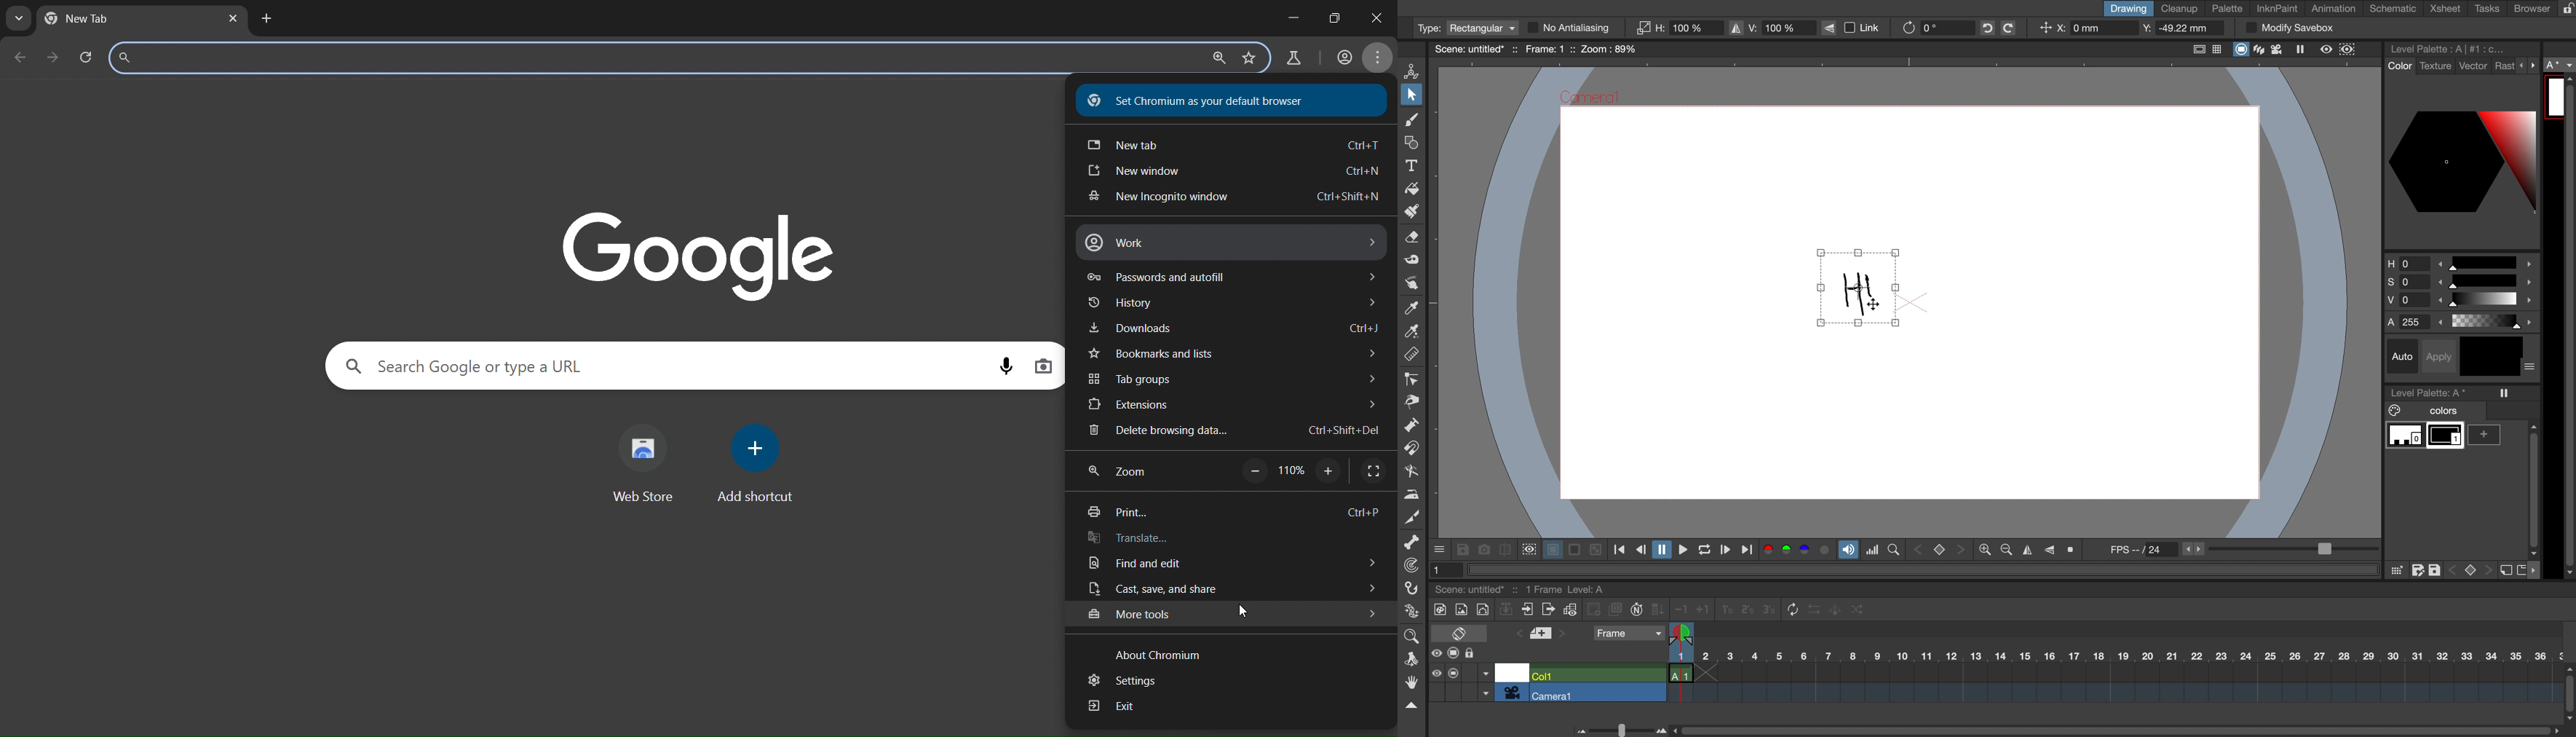  I want to click on compare to snapshot, so click(1505, 552).